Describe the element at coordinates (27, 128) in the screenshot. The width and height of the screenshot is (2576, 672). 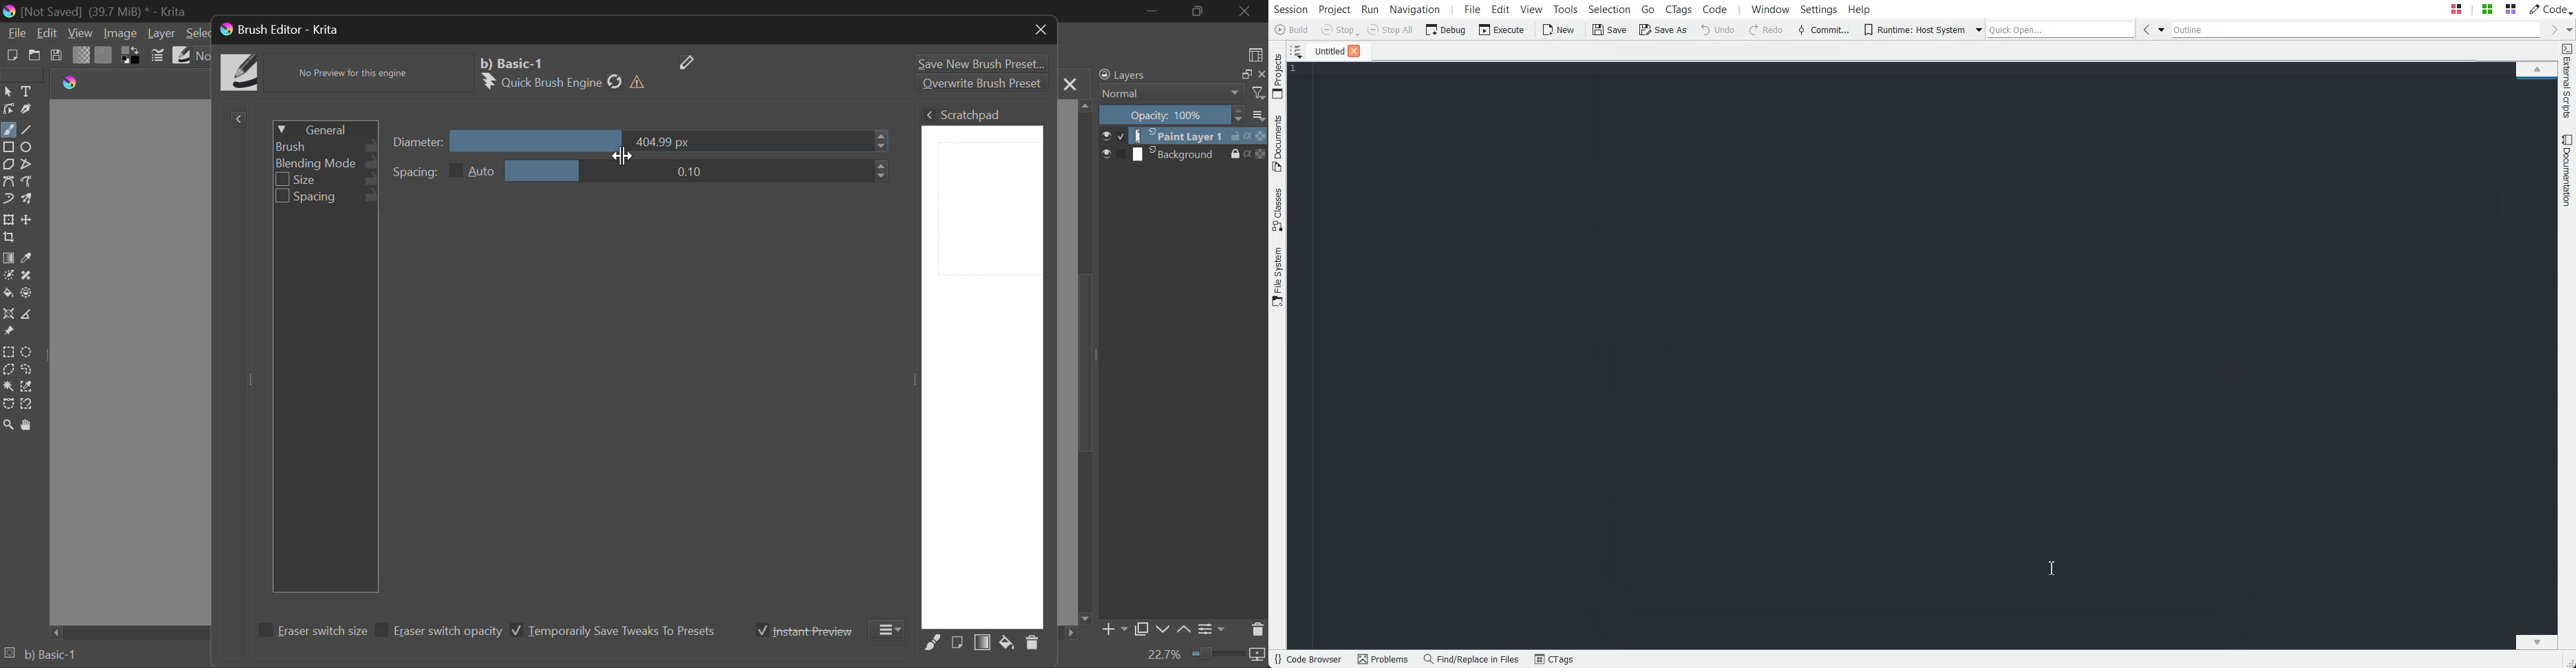
I see `Line` at that location.